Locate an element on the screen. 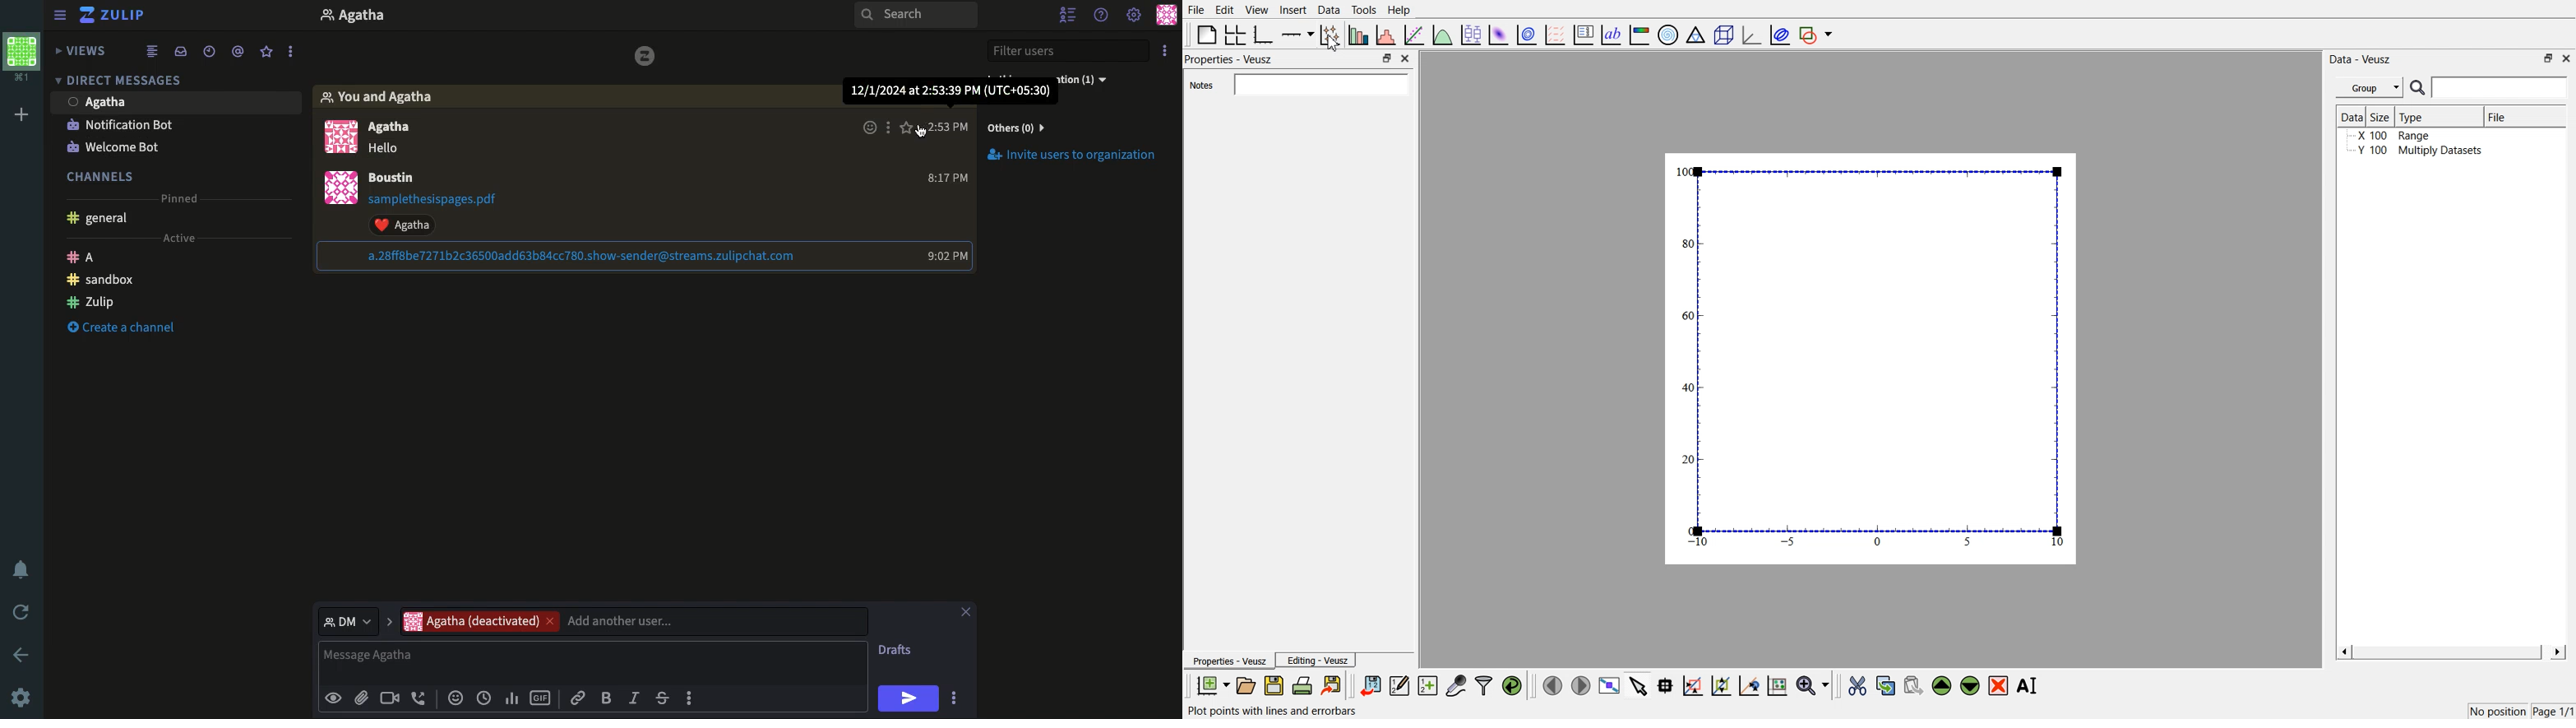 This screenshot has height=728, width=2576. graphs charts is located at coordinates (1871, 357).